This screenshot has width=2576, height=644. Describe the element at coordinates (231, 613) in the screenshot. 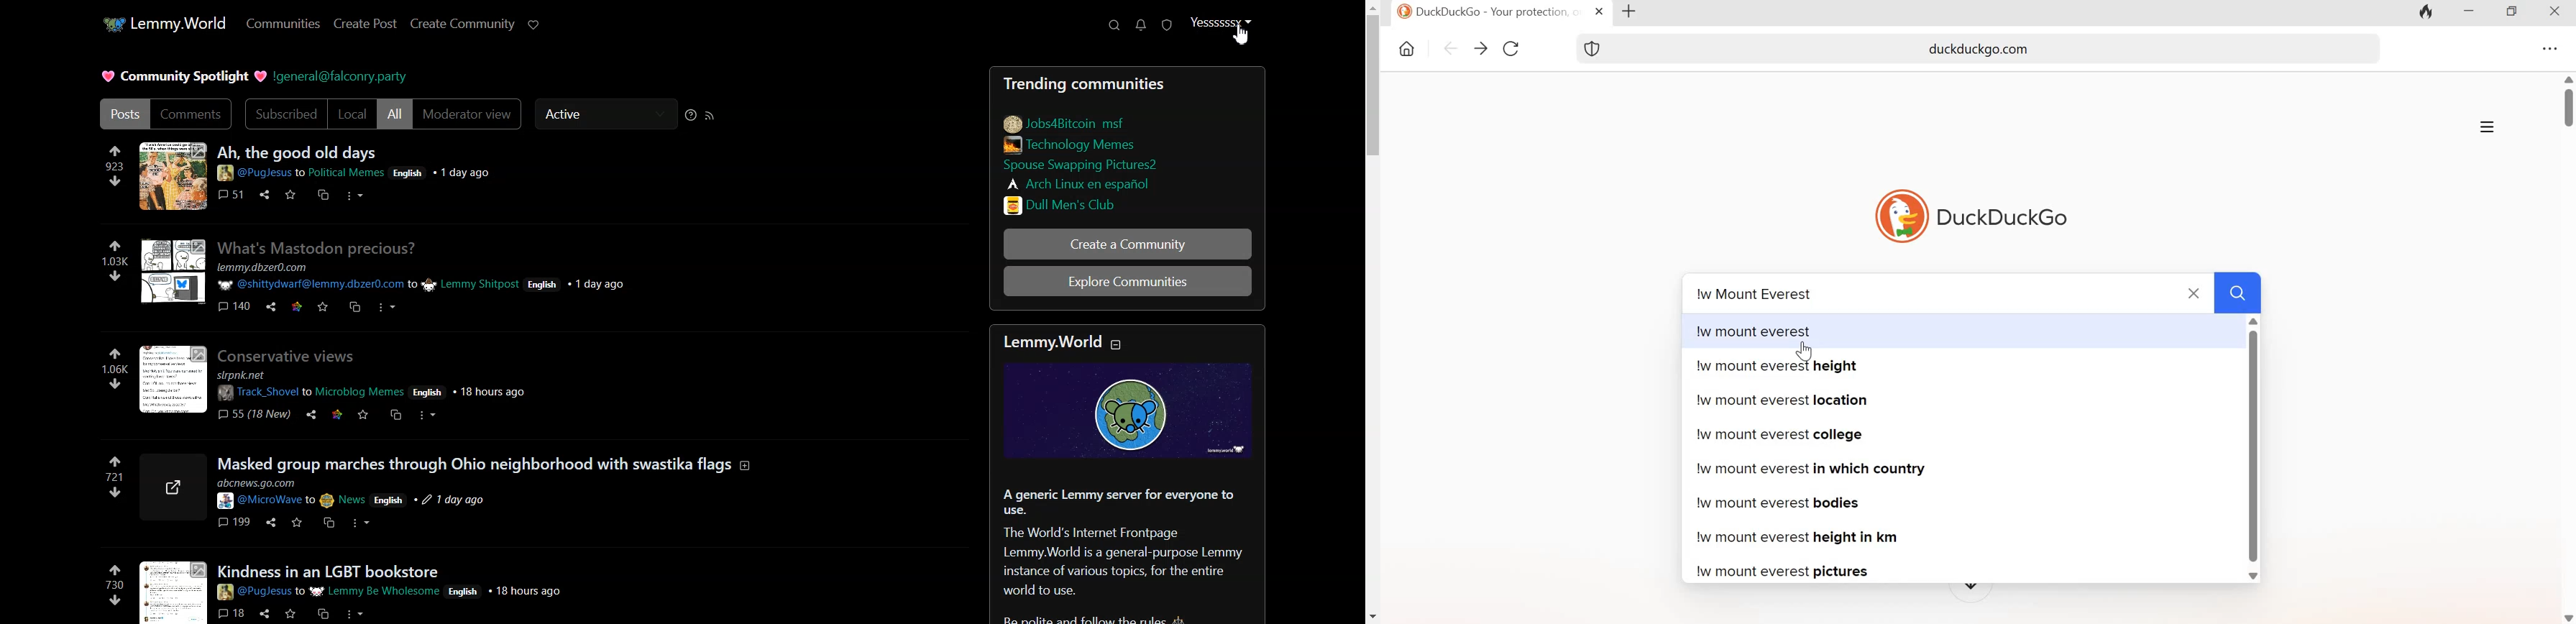

I see `comments` at that location.